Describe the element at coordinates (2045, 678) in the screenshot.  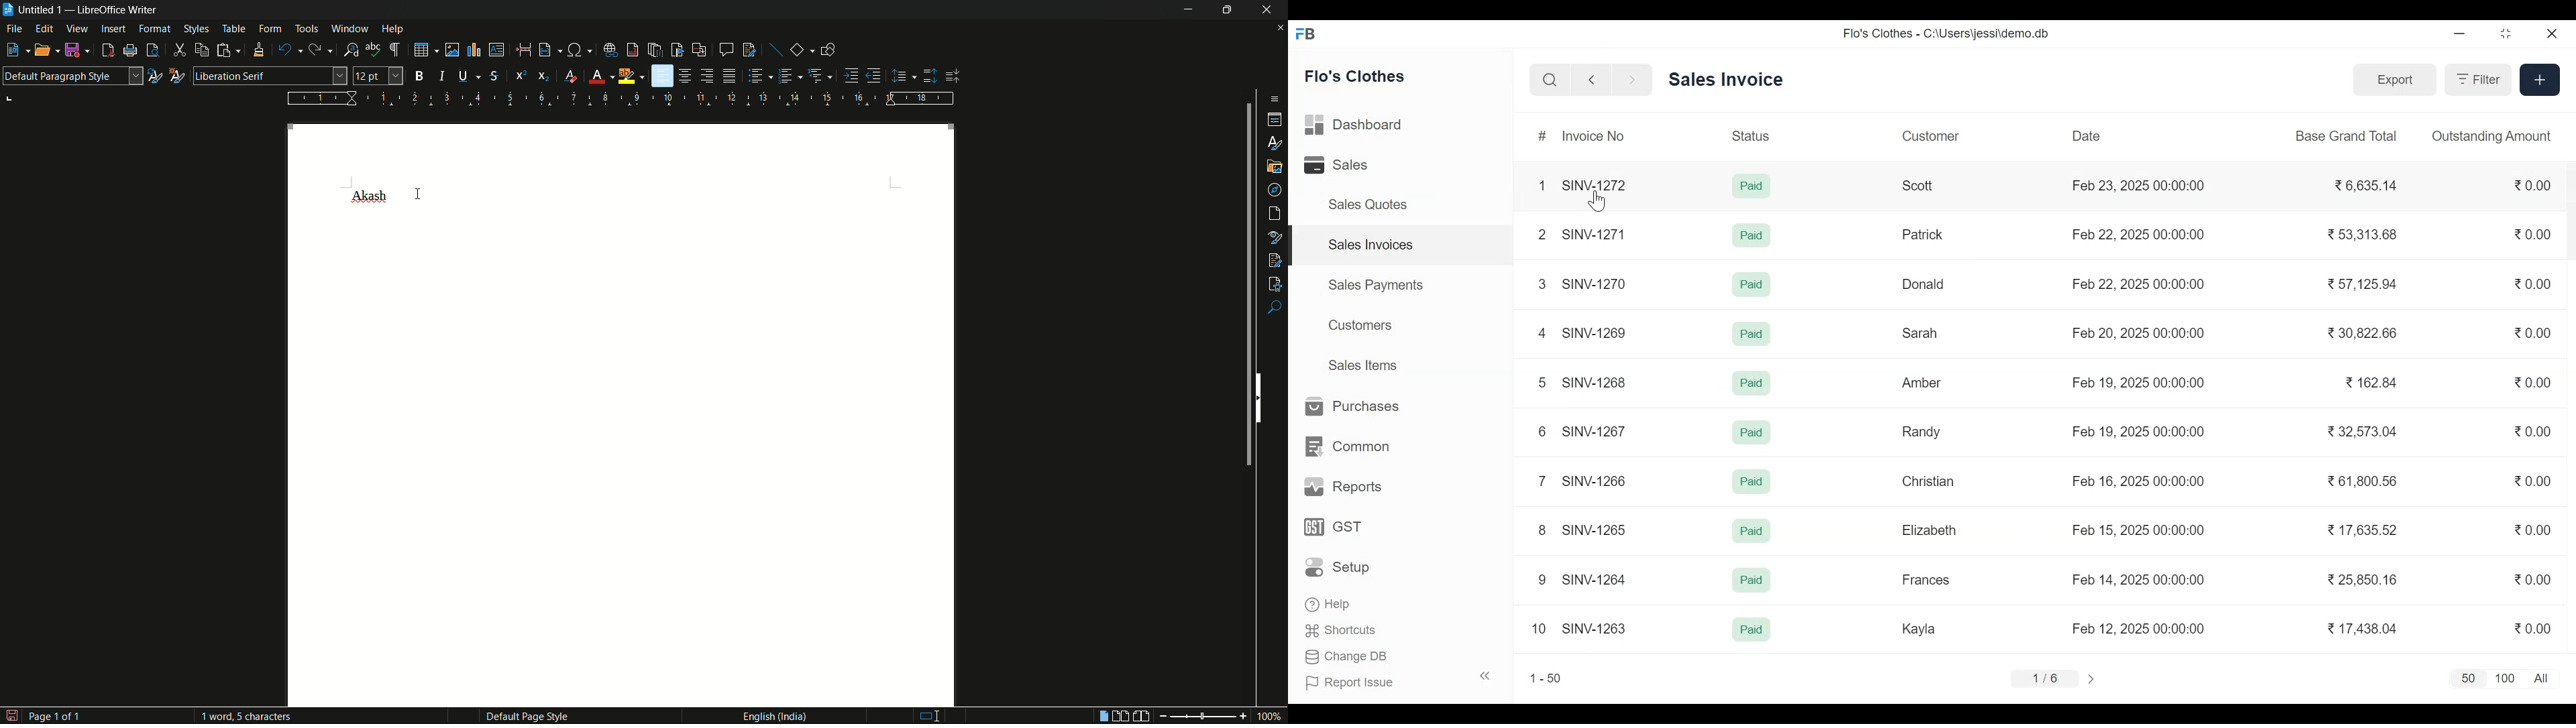
I see `1/6` at that location.